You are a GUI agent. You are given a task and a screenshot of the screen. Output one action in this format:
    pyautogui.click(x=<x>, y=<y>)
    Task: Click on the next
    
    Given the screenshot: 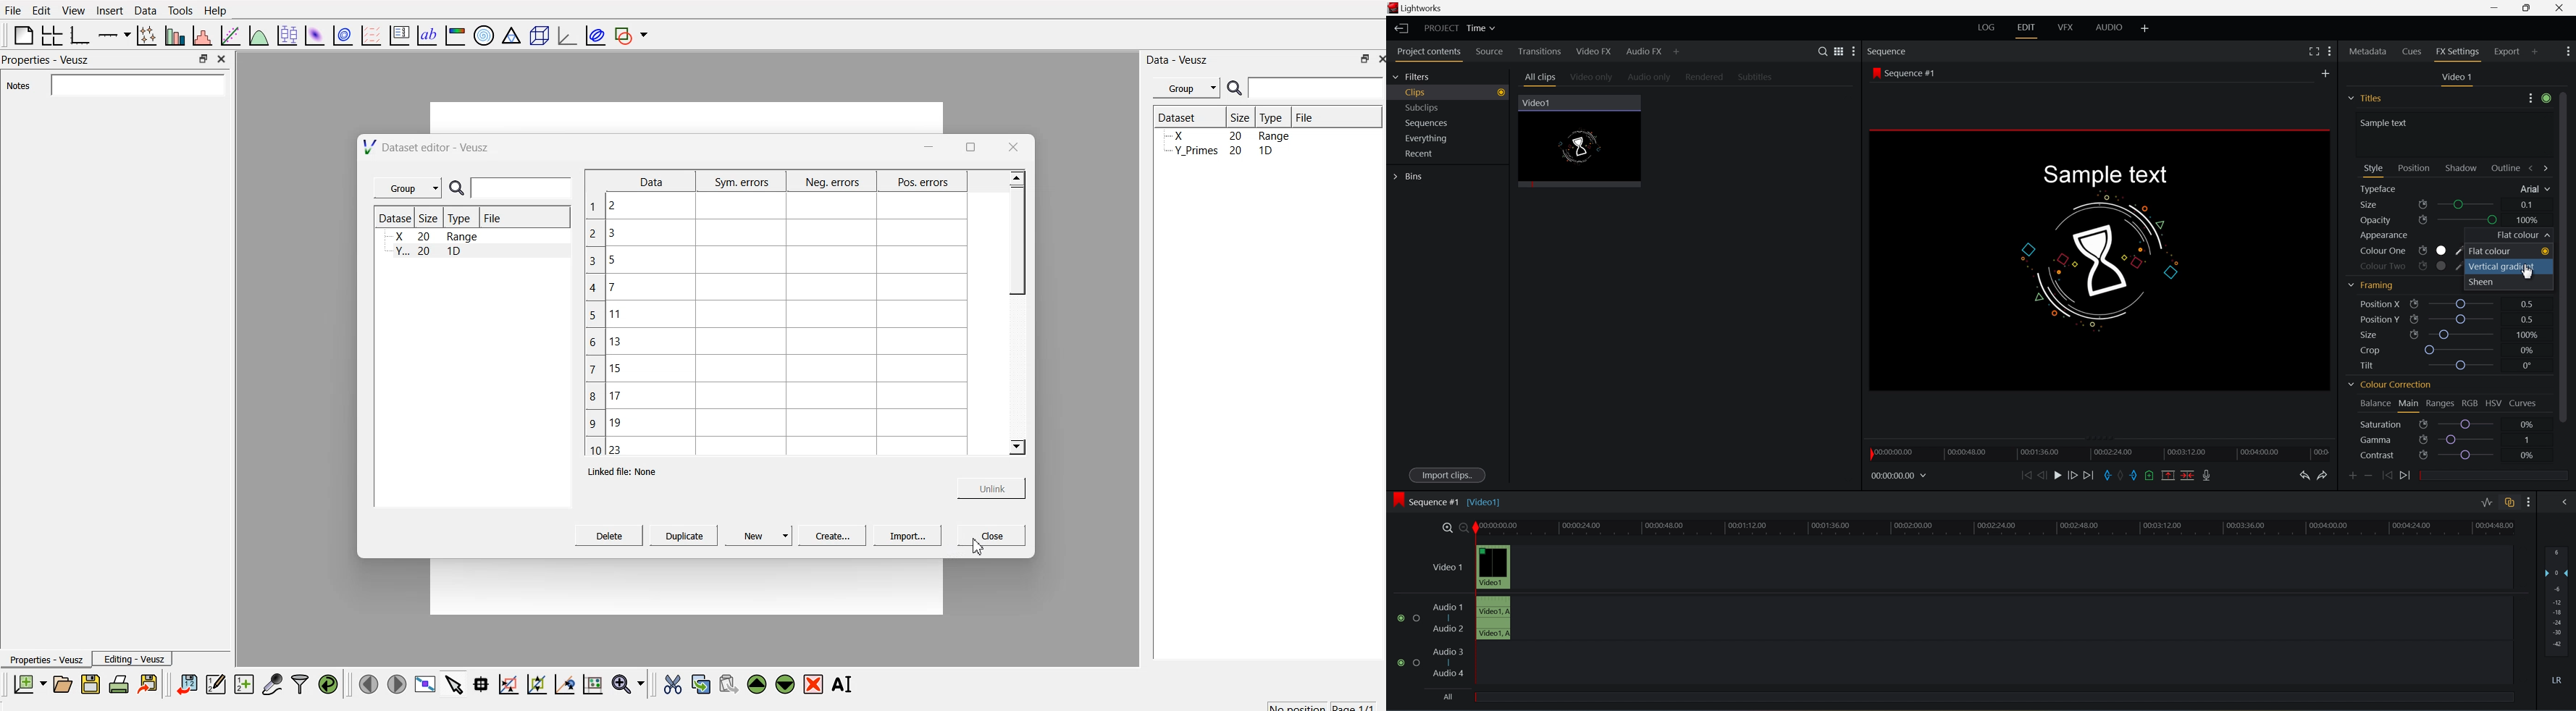 What is the action you would take?
    pyautogui.click(x=2409, y=476)
    